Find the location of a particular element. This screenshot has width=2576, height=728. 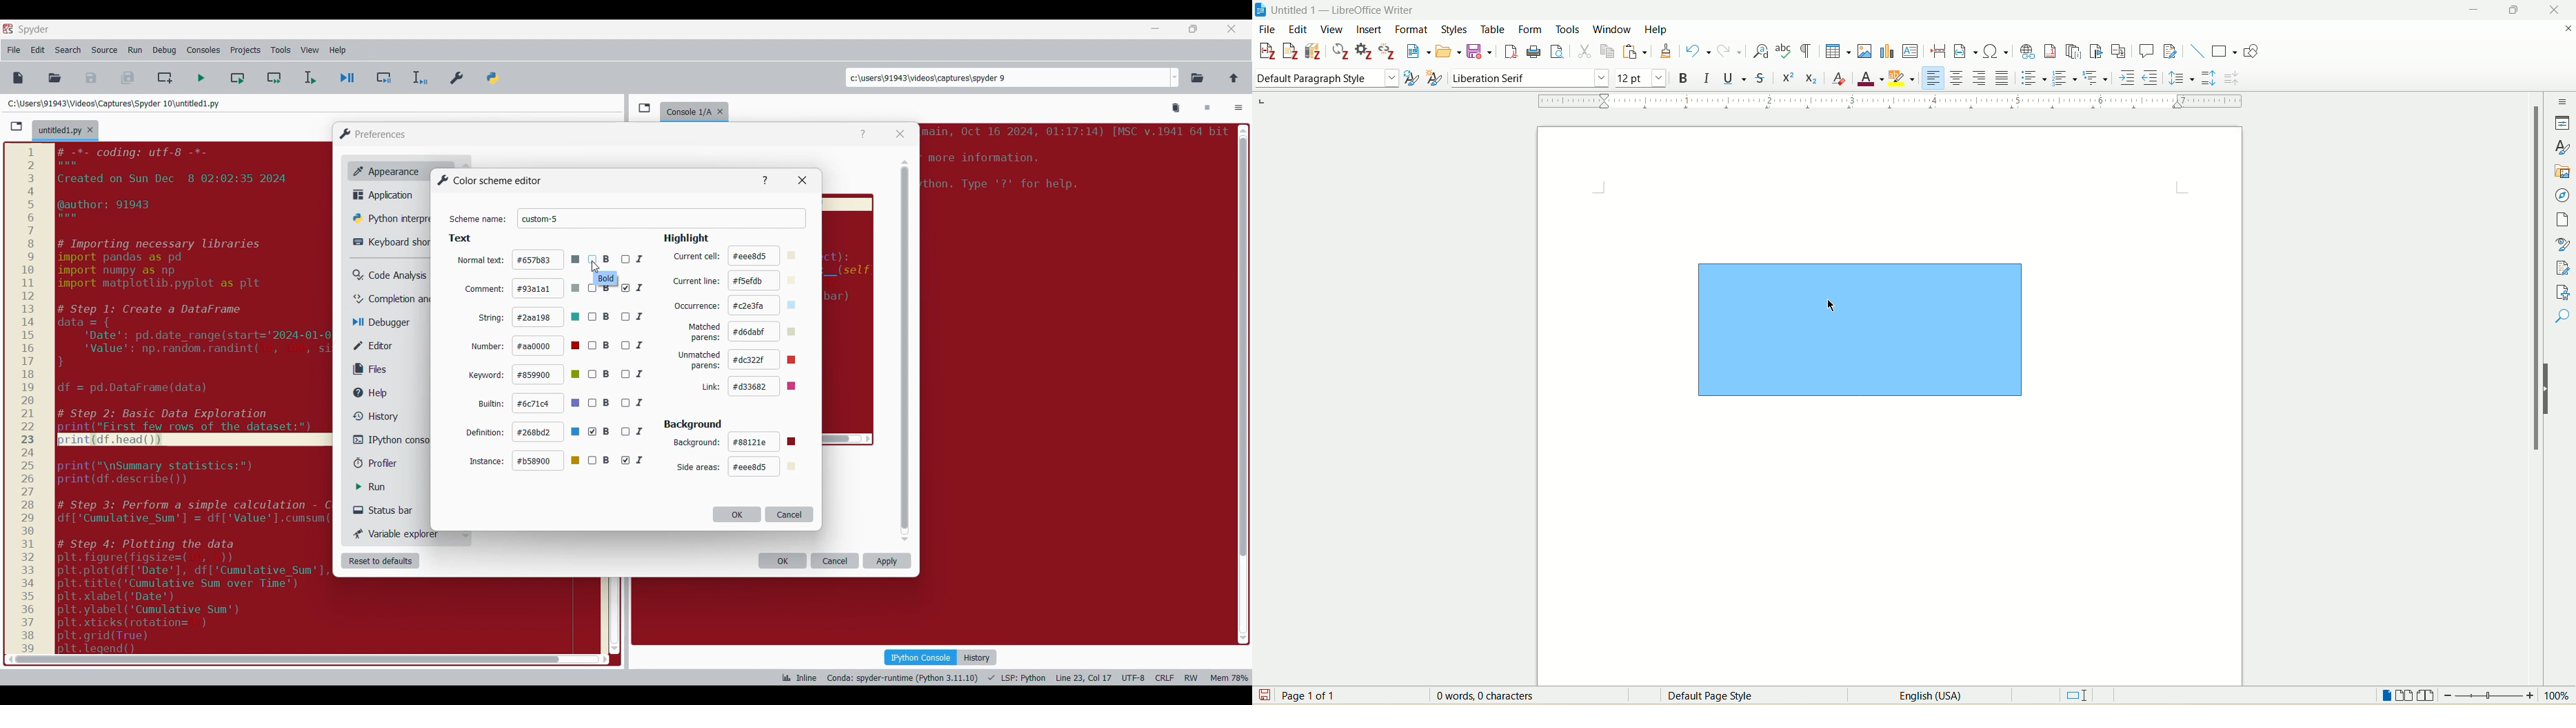

new style is located at coordinates (1433, 78).